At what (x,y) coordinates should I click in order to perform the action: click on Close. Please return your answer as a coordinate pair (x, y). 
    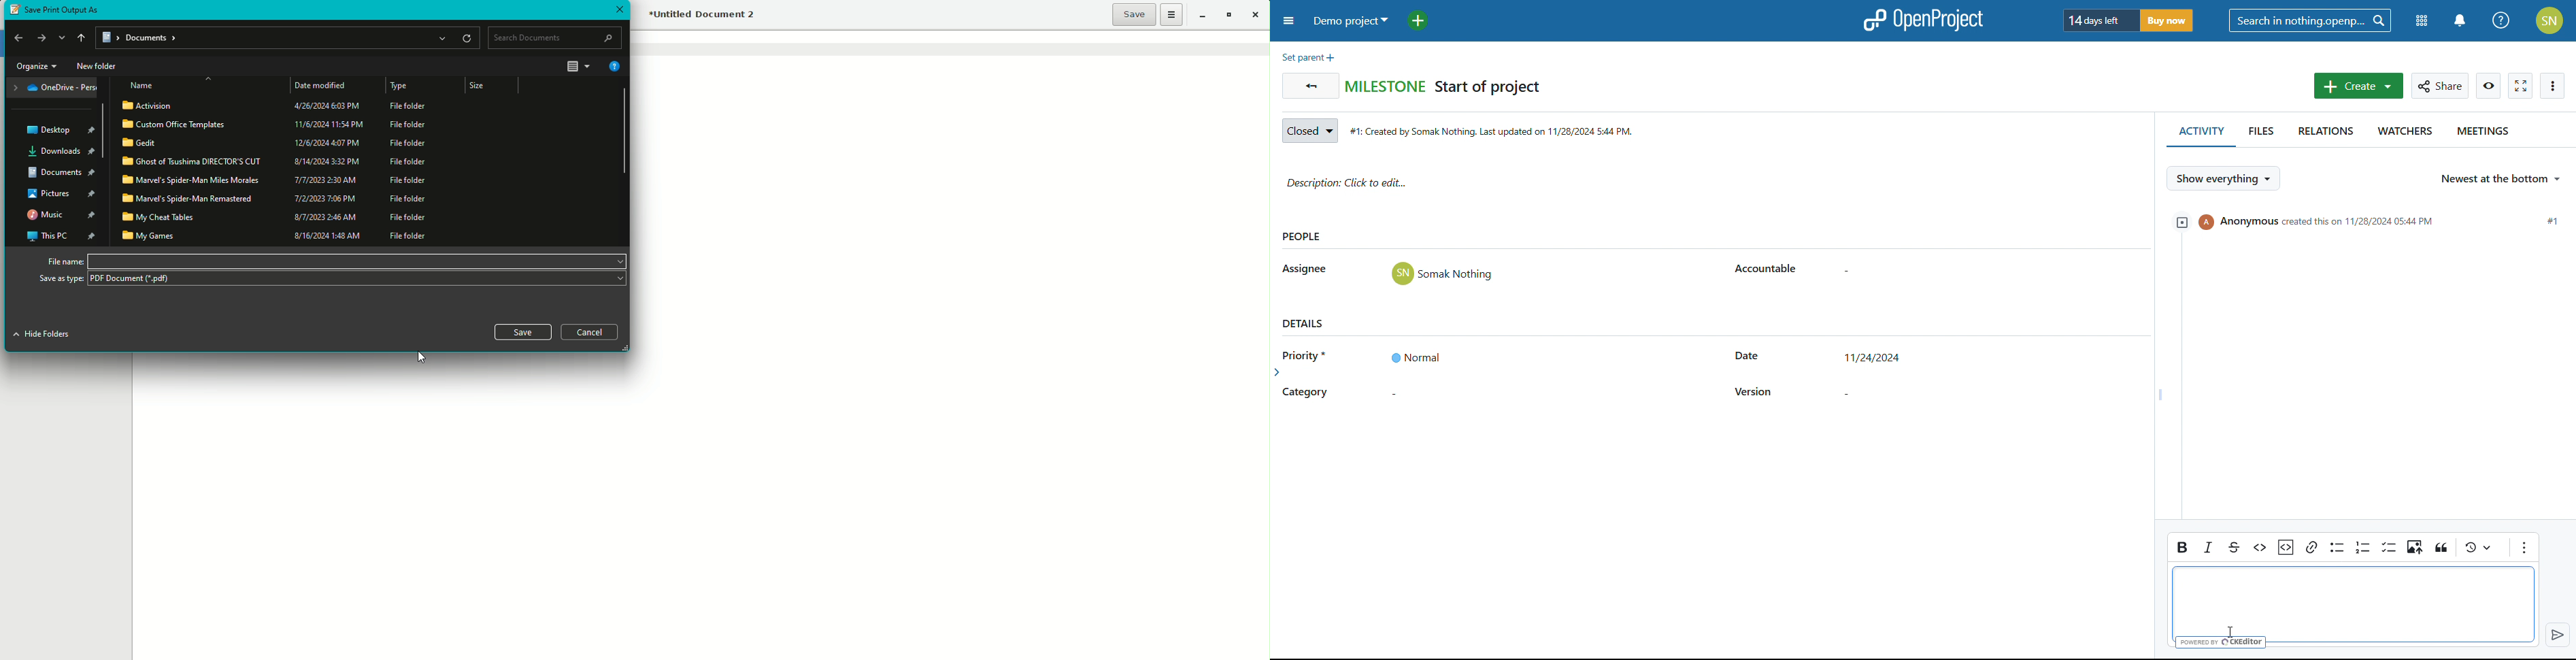
    Looking at the image, I should click on (619, 8).